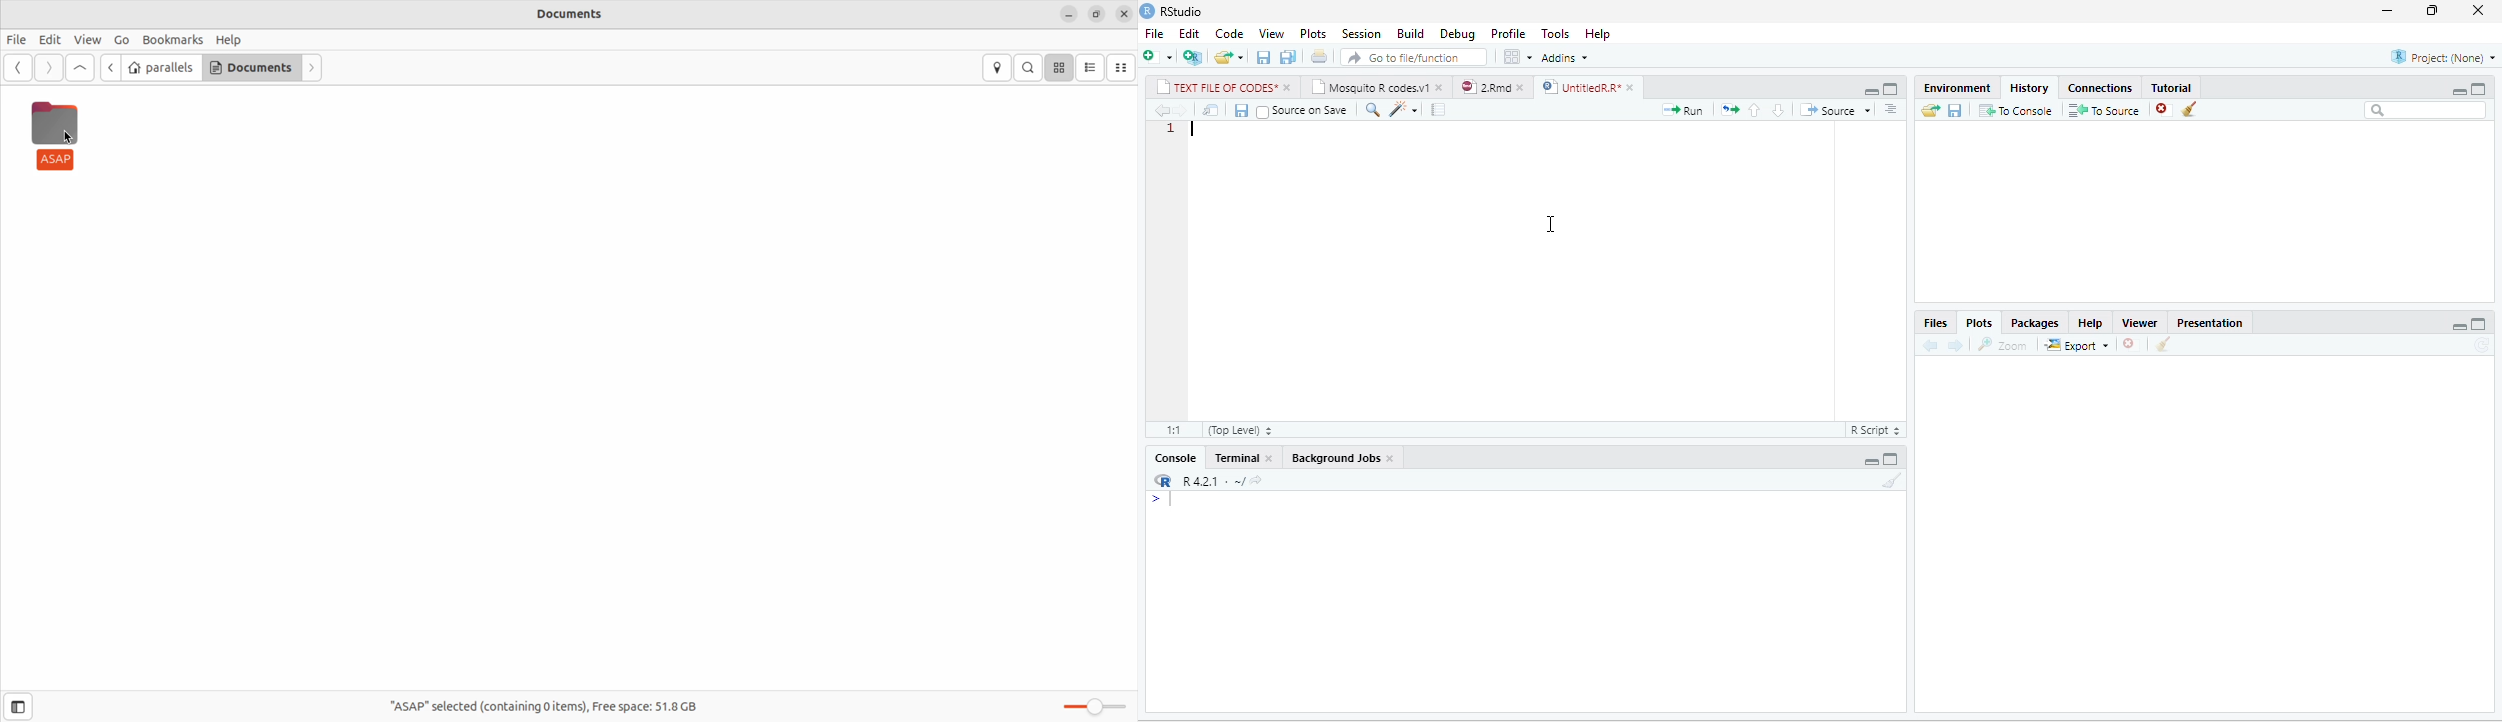  Describe the element at coordinates (1871, 91) in the screenshot. I see `minimize` at that location.